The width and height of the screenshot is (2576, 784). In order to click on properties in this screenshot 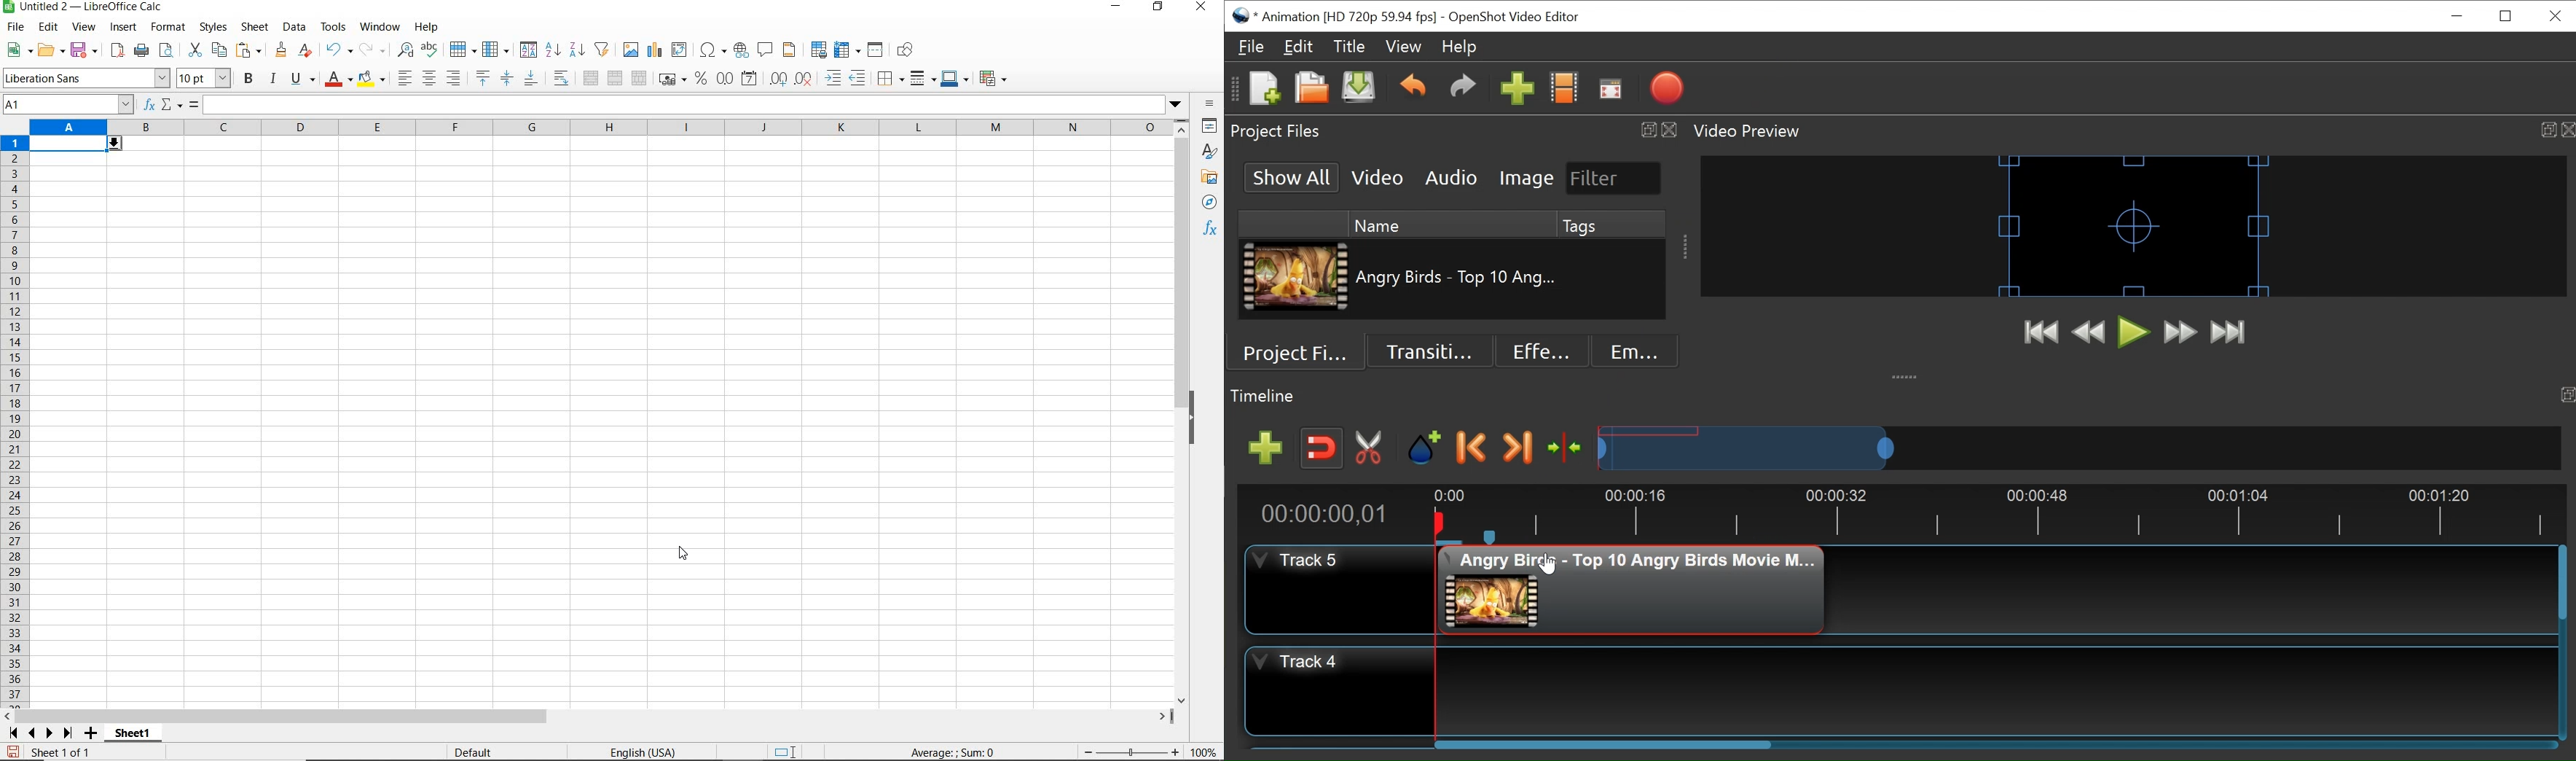, I will do `click(1211, 128)`.